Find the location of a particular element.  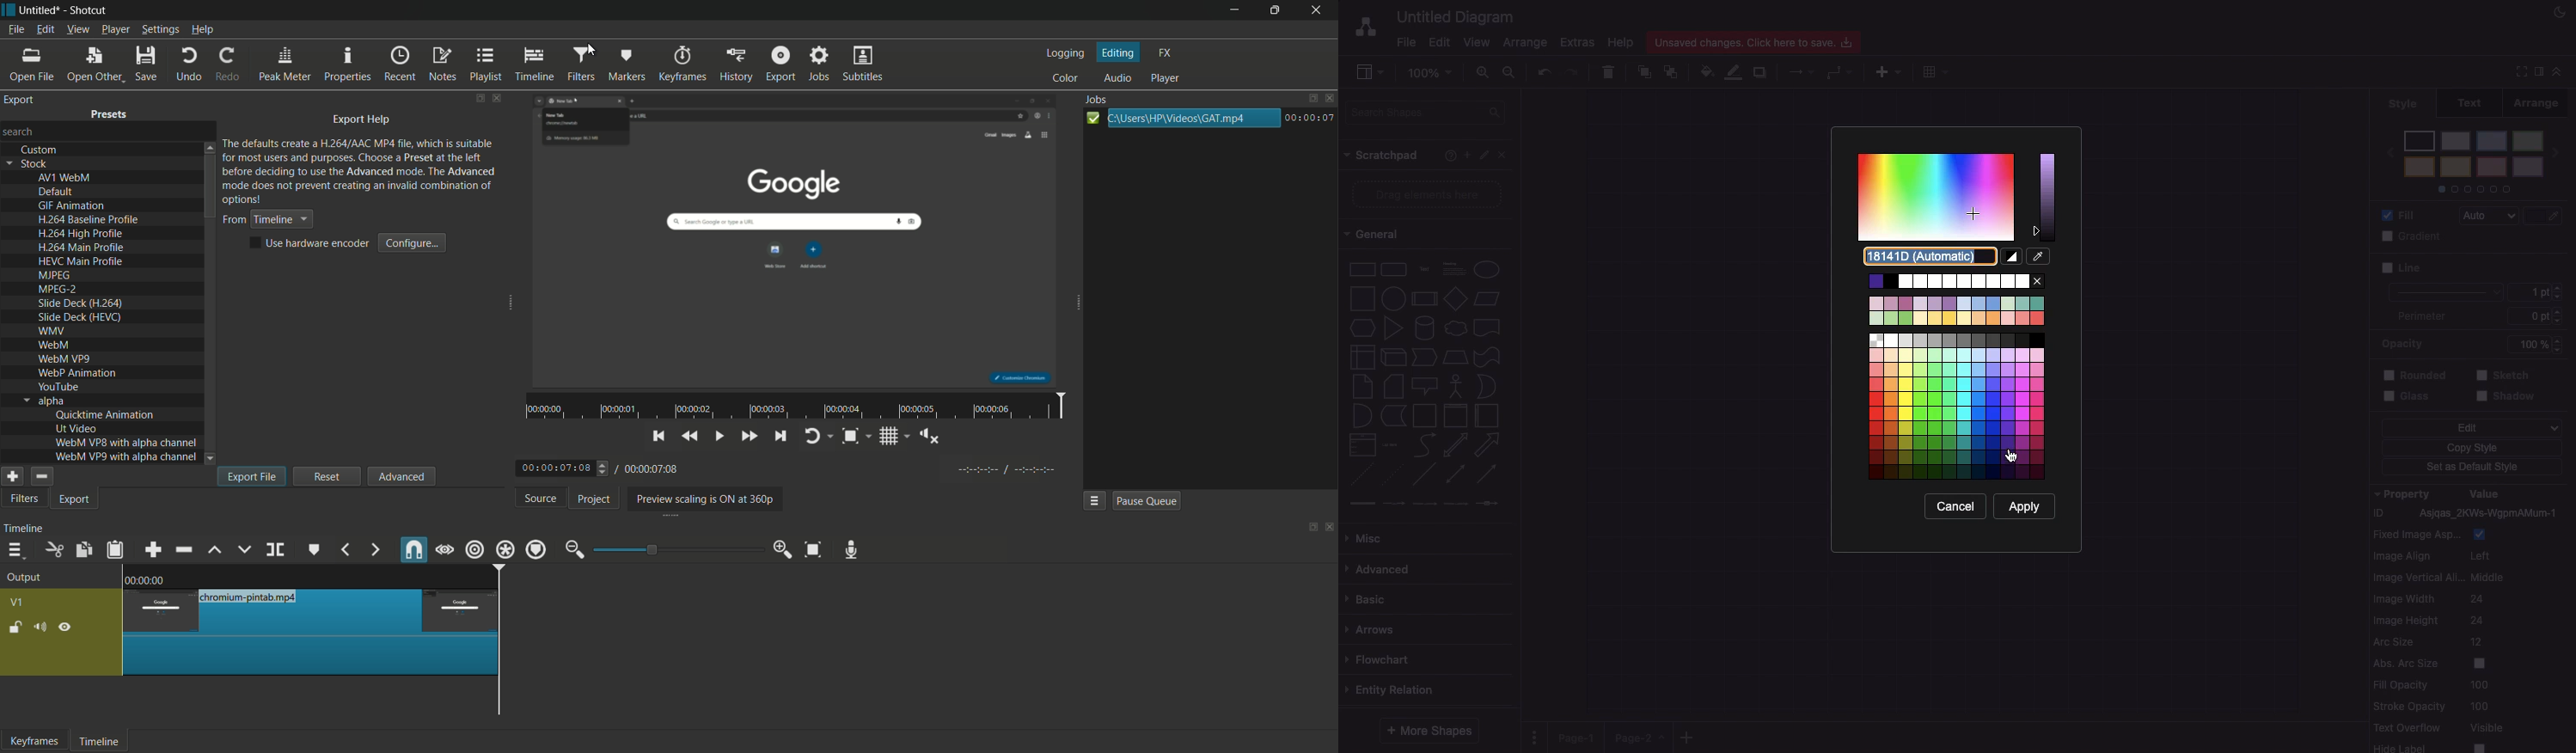

toggle grid is located at coordinates (893, 435).